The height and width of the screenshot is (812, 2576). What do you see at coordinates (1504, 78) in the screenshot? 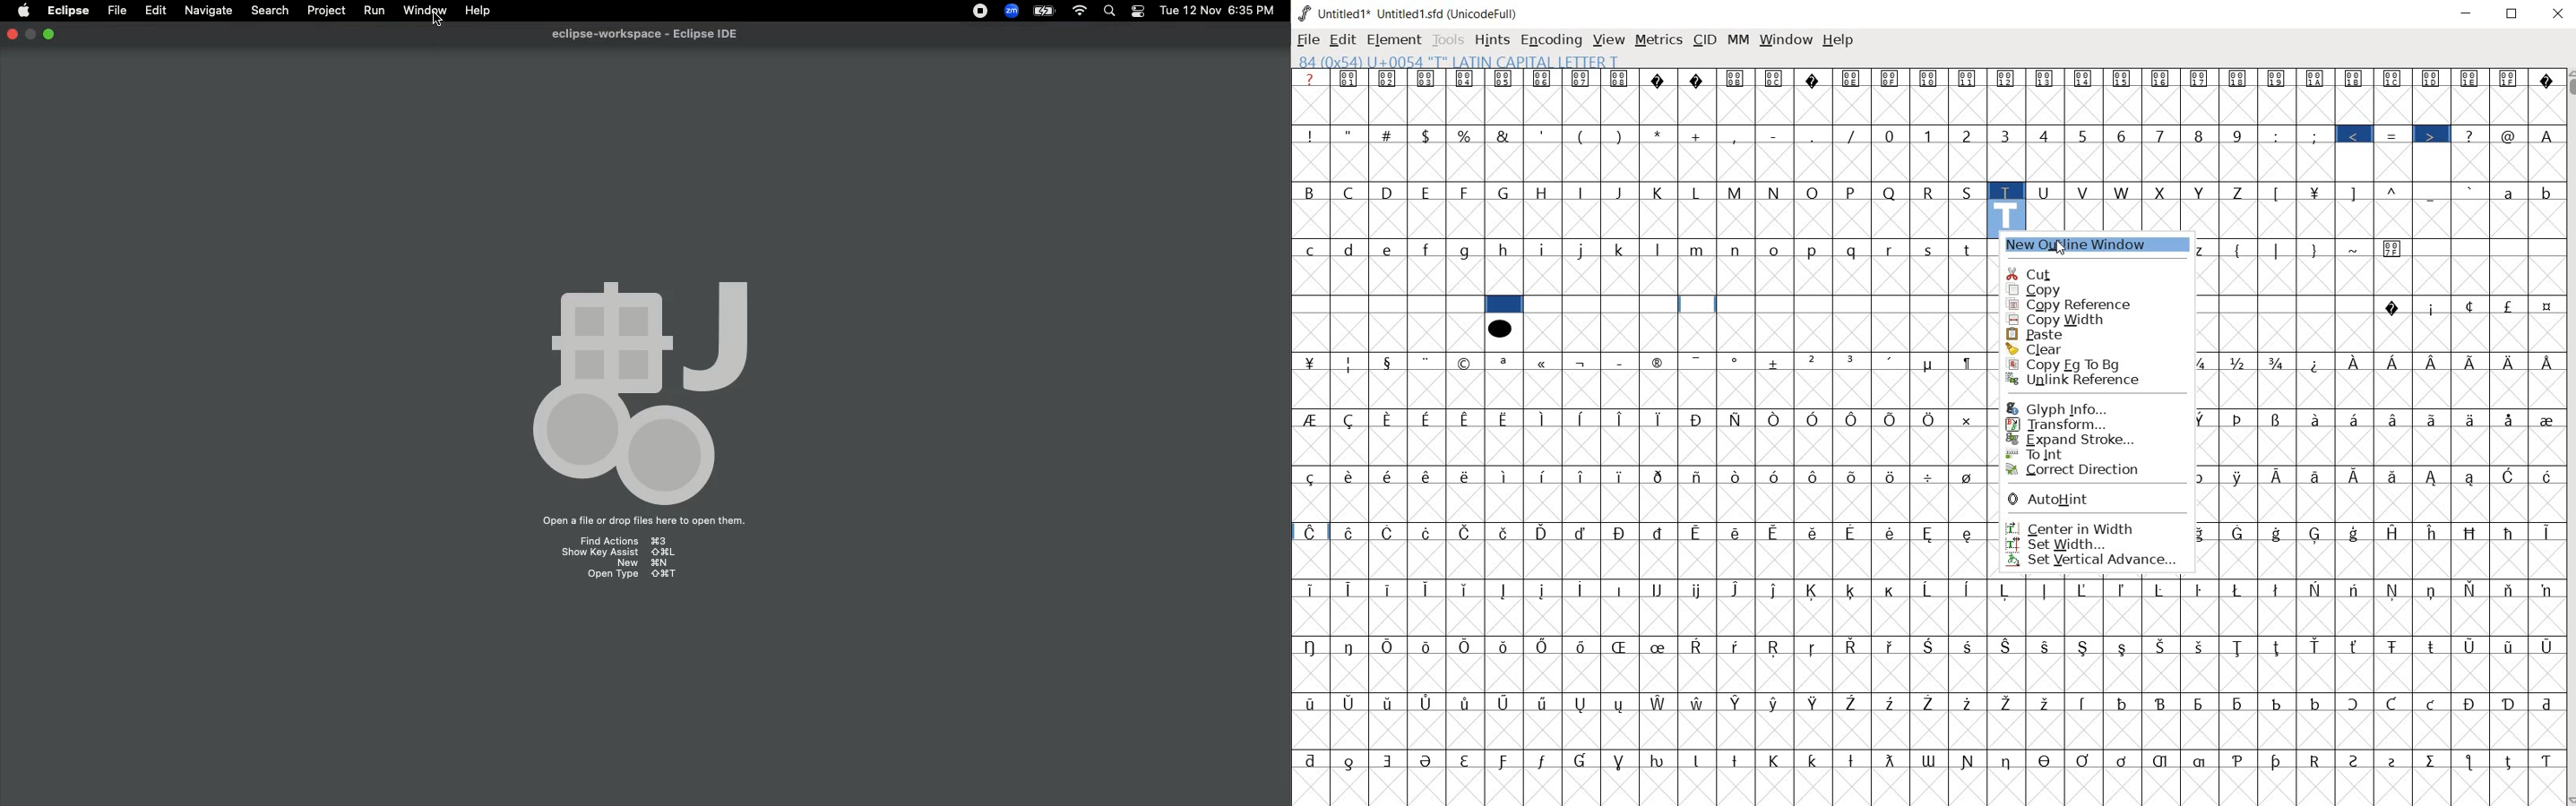
I see `Symbol` at bounding box center [1504, 78].